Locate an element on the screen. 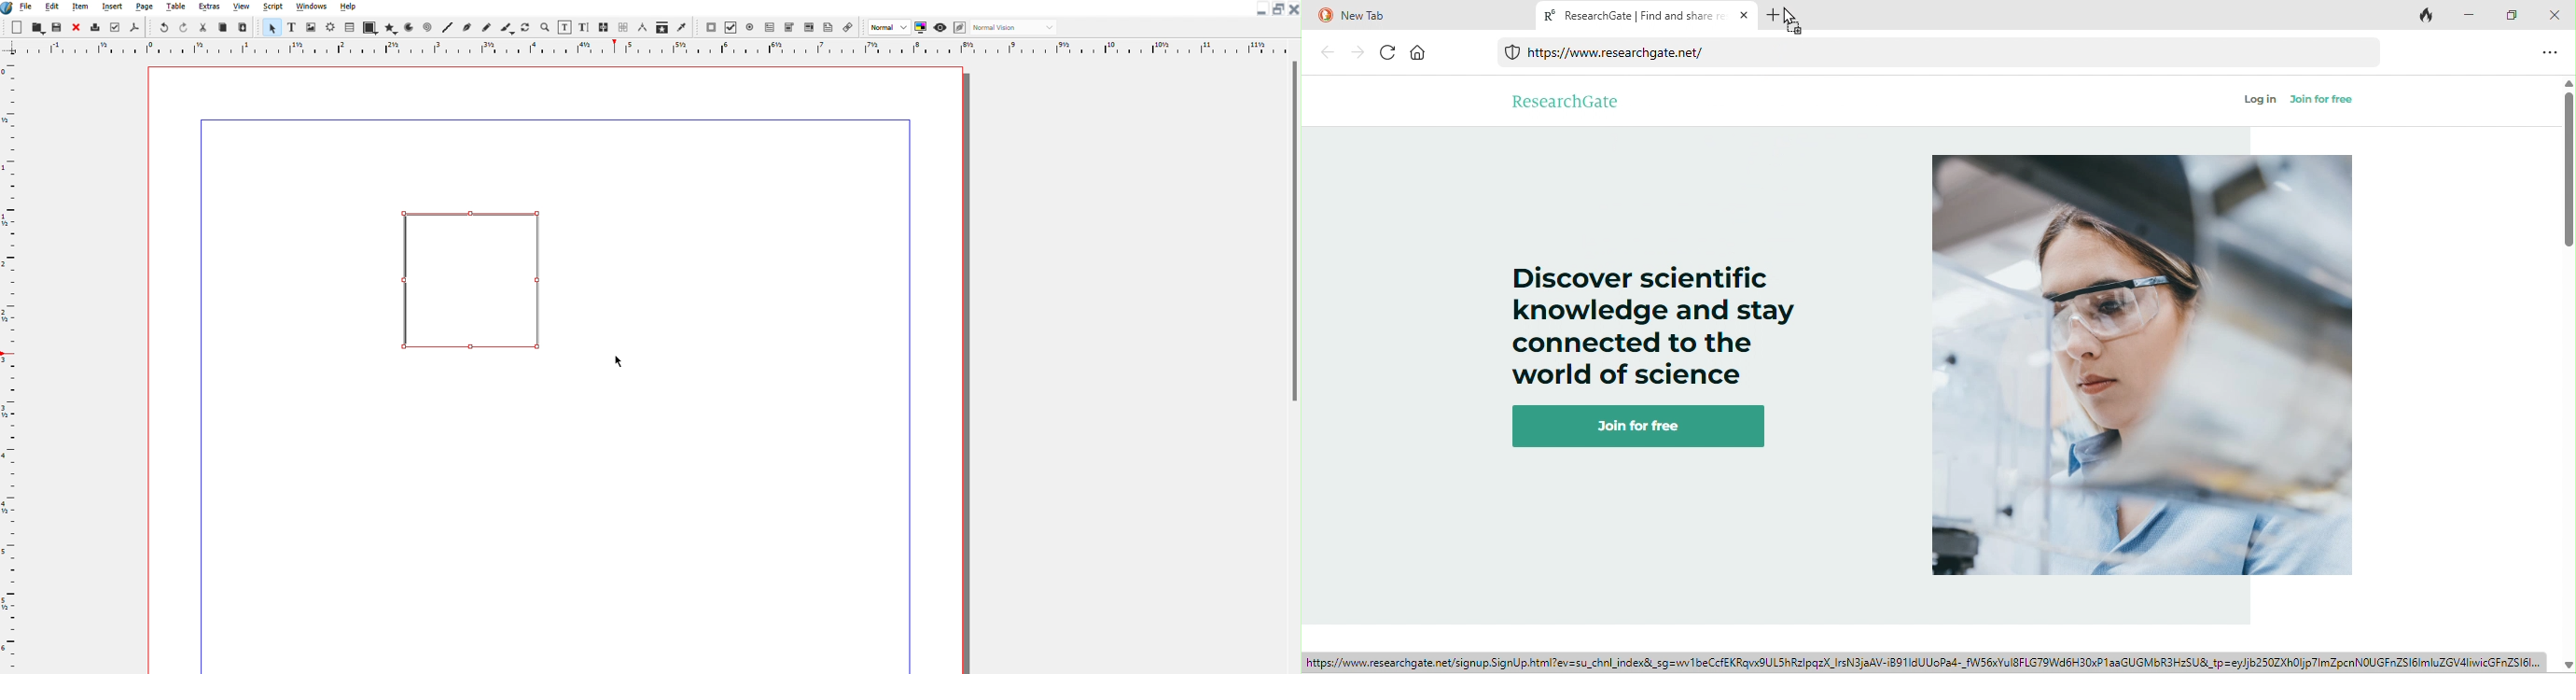 This screenshot has height=700, width=2576. Text Frame is located at coordinates (466, 274).